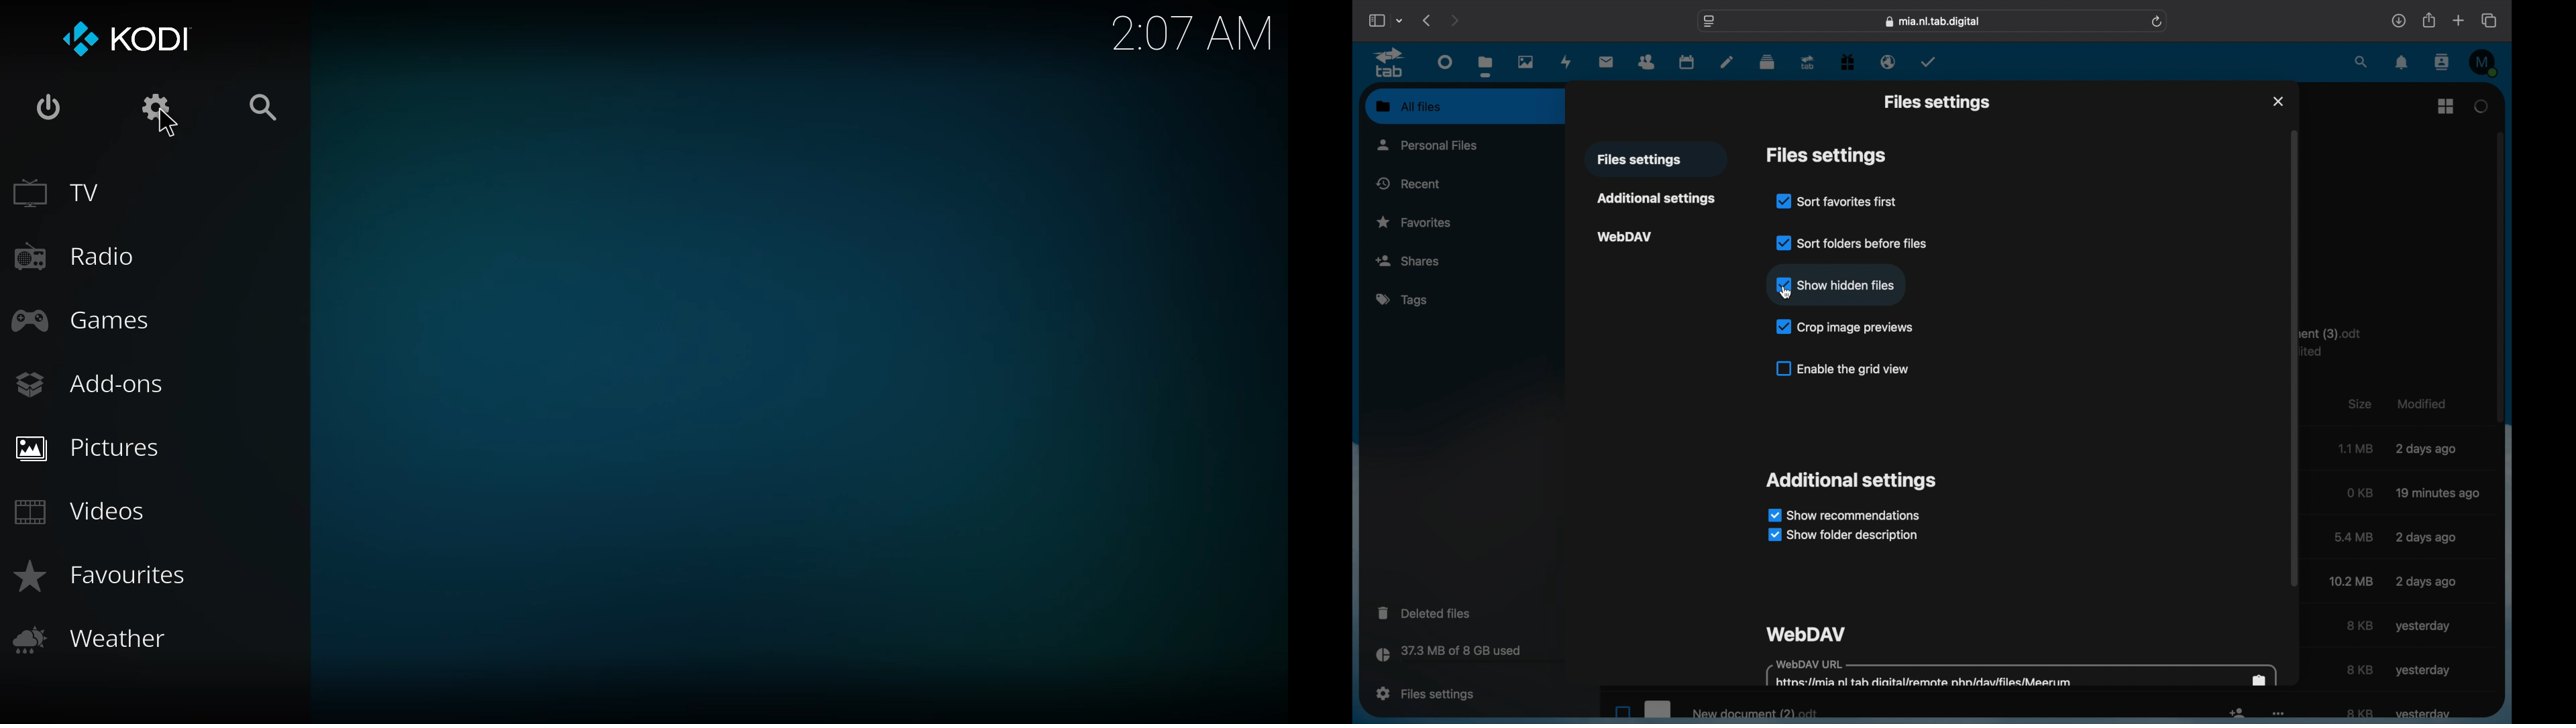 The height and width of the screenshot is (728, 2576). Describe the element at coordinates (2442, 63) in the screenshot. I see `contacts` at that location.